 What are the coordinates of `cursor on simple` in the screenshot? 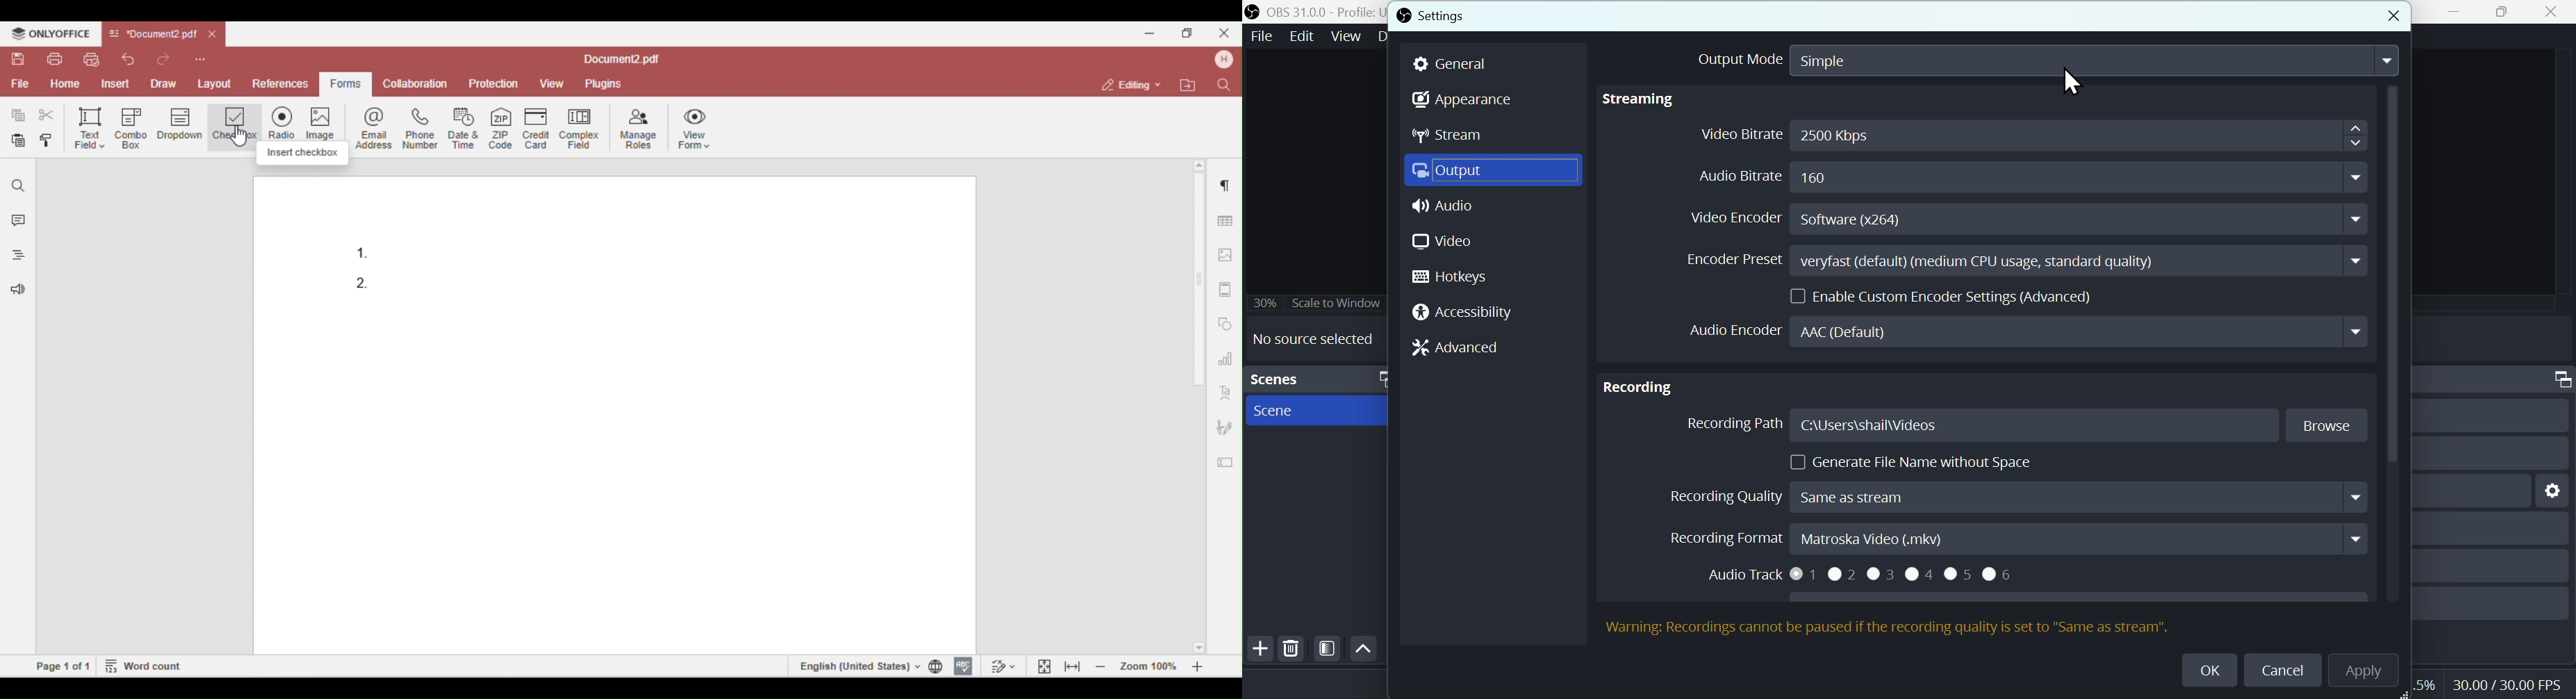 It's located at (2074, 83).